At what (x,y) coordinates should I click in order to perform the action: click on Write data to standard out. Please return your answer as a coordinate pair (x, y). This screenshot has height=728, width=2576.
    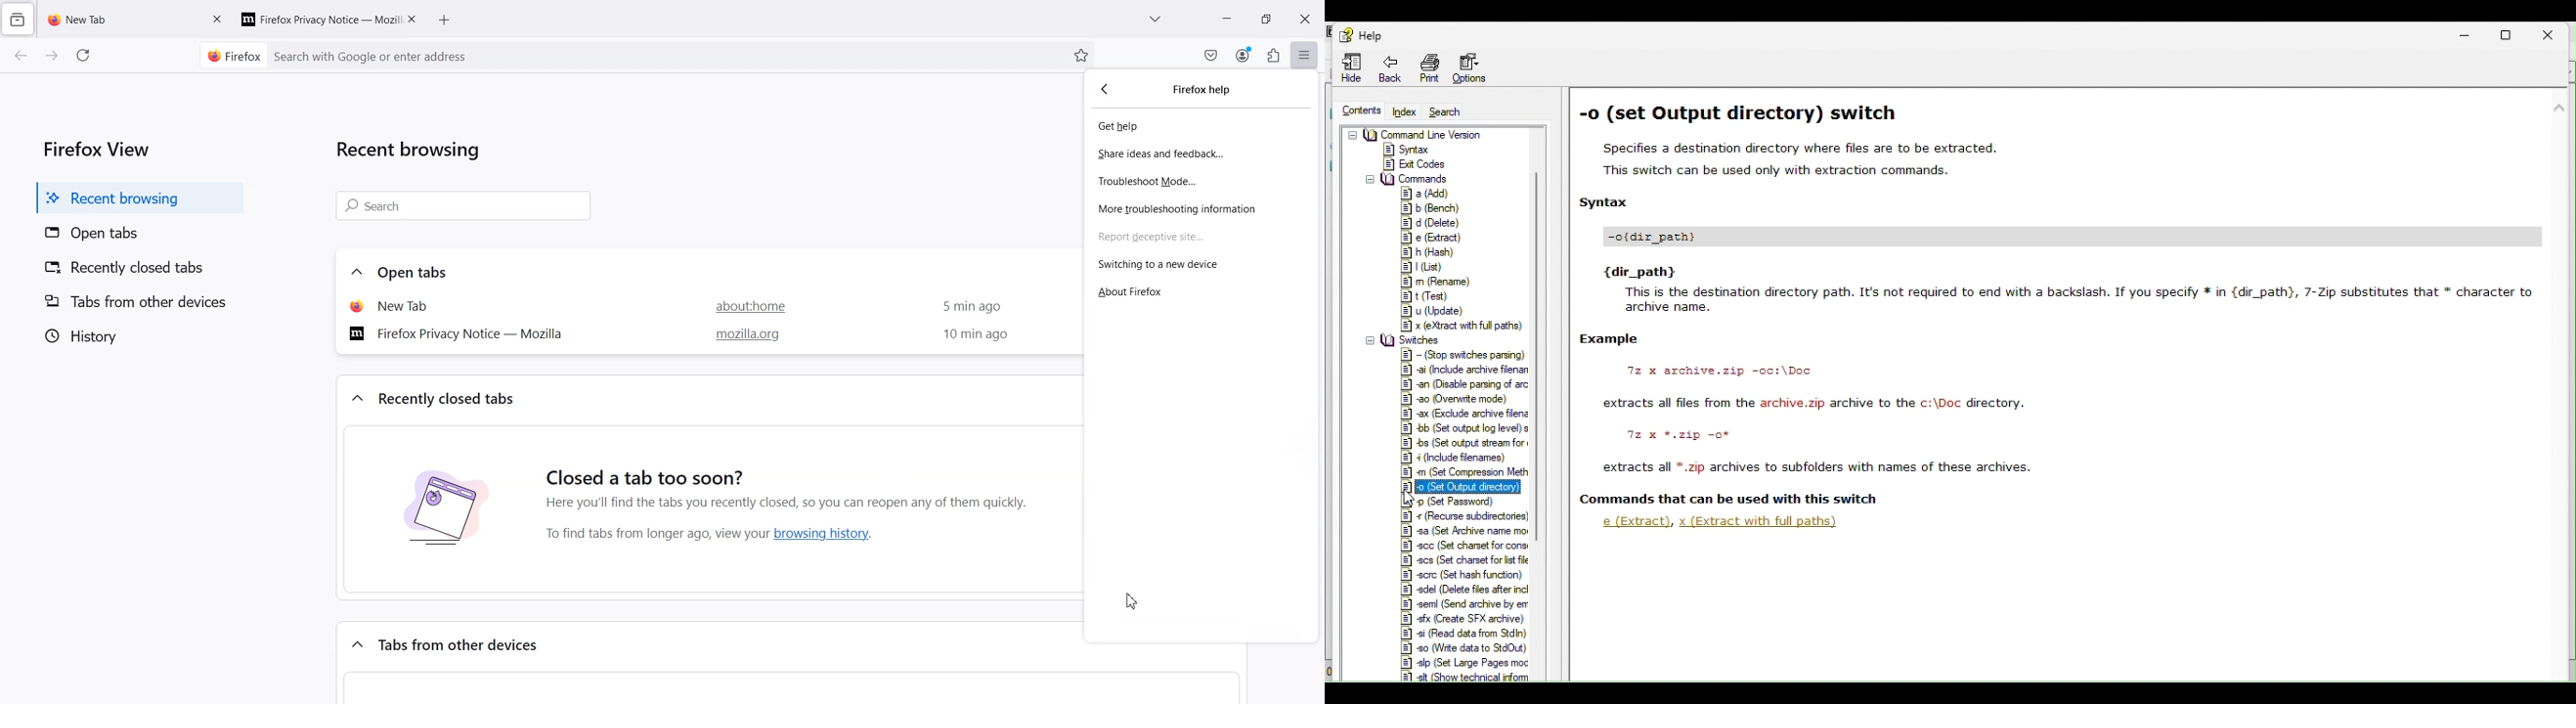
    Looking at the image, I should click on (1462, 648).